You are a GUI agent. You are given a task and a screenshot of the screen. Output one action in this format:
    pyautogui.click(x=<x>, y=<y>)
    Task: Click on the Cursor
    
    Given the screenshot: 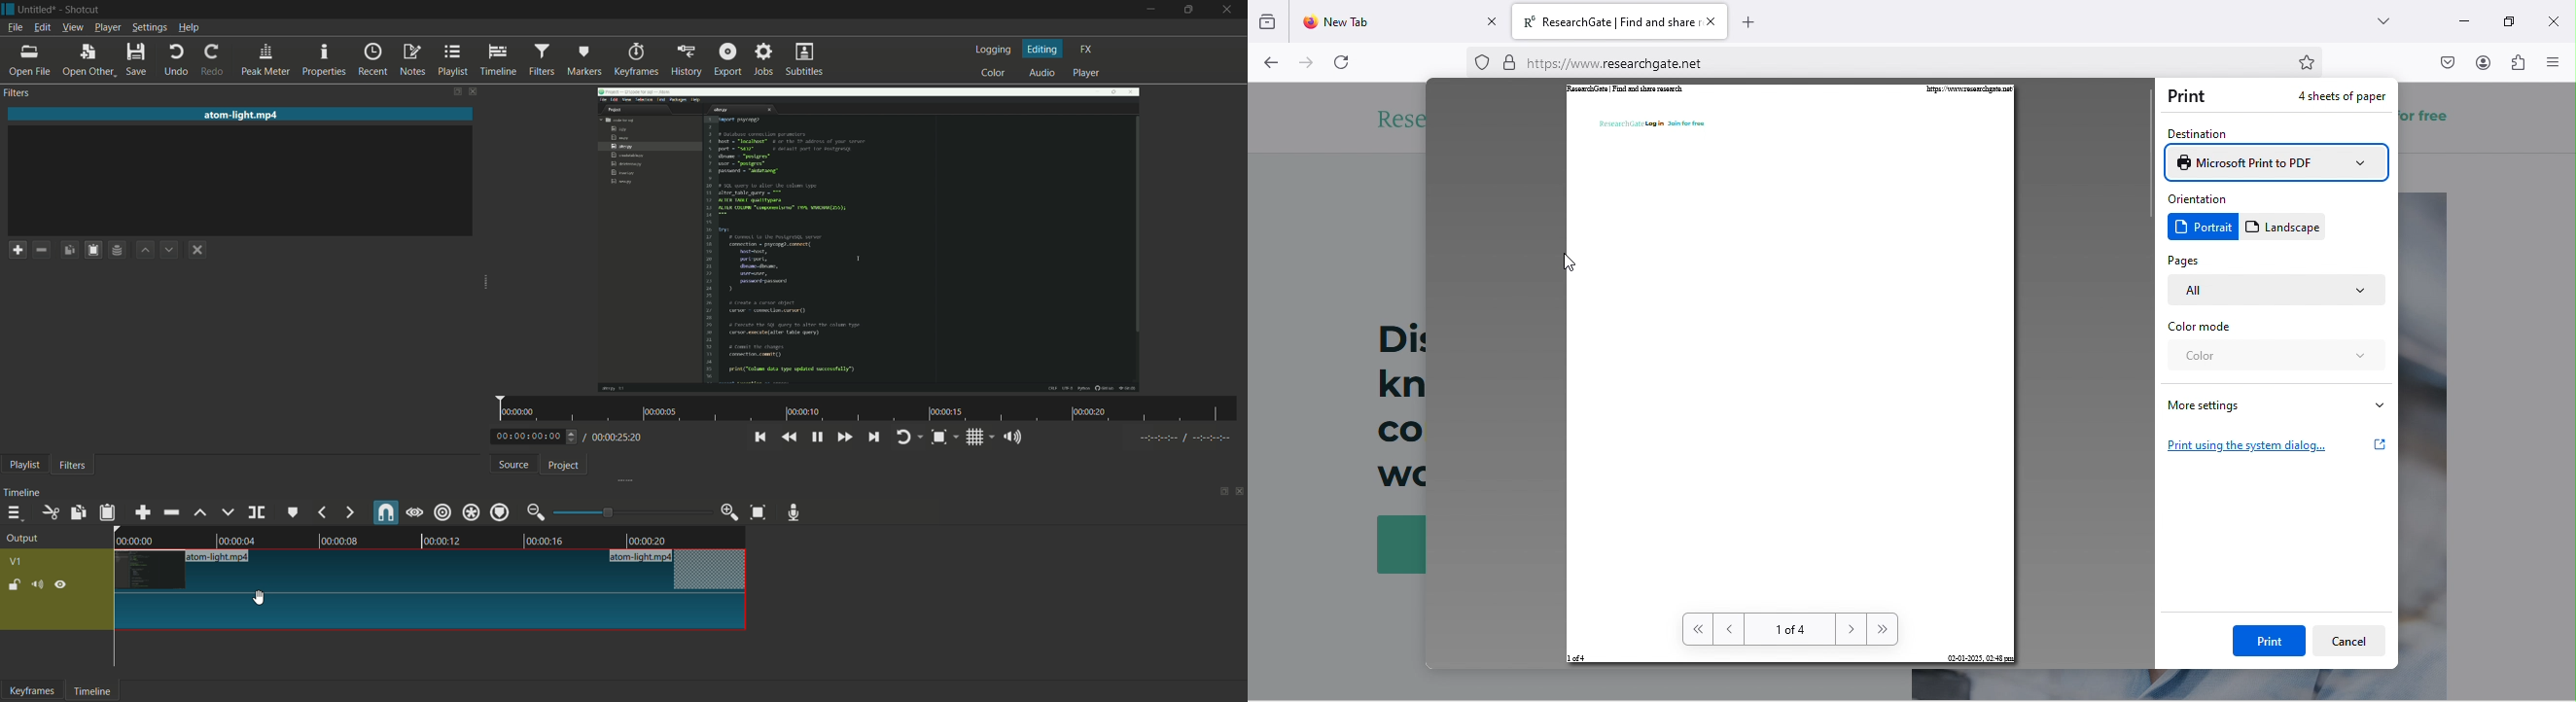 What is the action you would take?
    pyautogui.click(x=259, y=599)
    